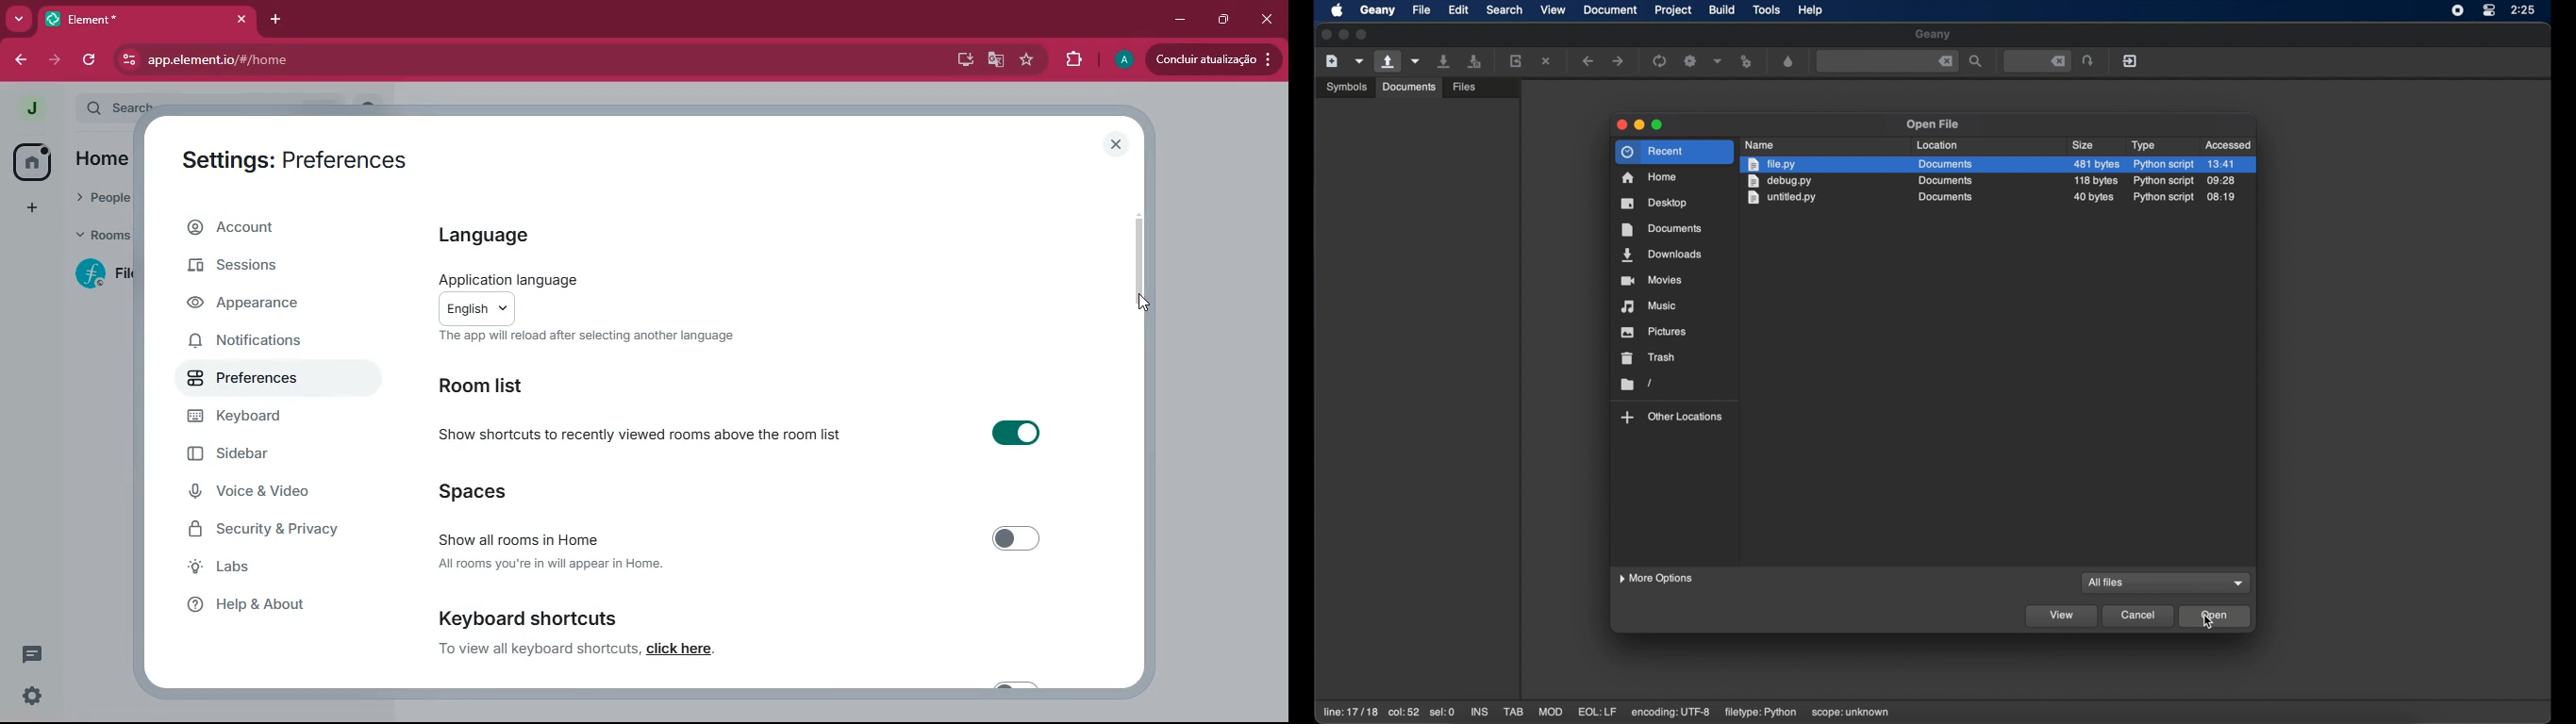  I want to click on build the current file, so click(1690, 61).